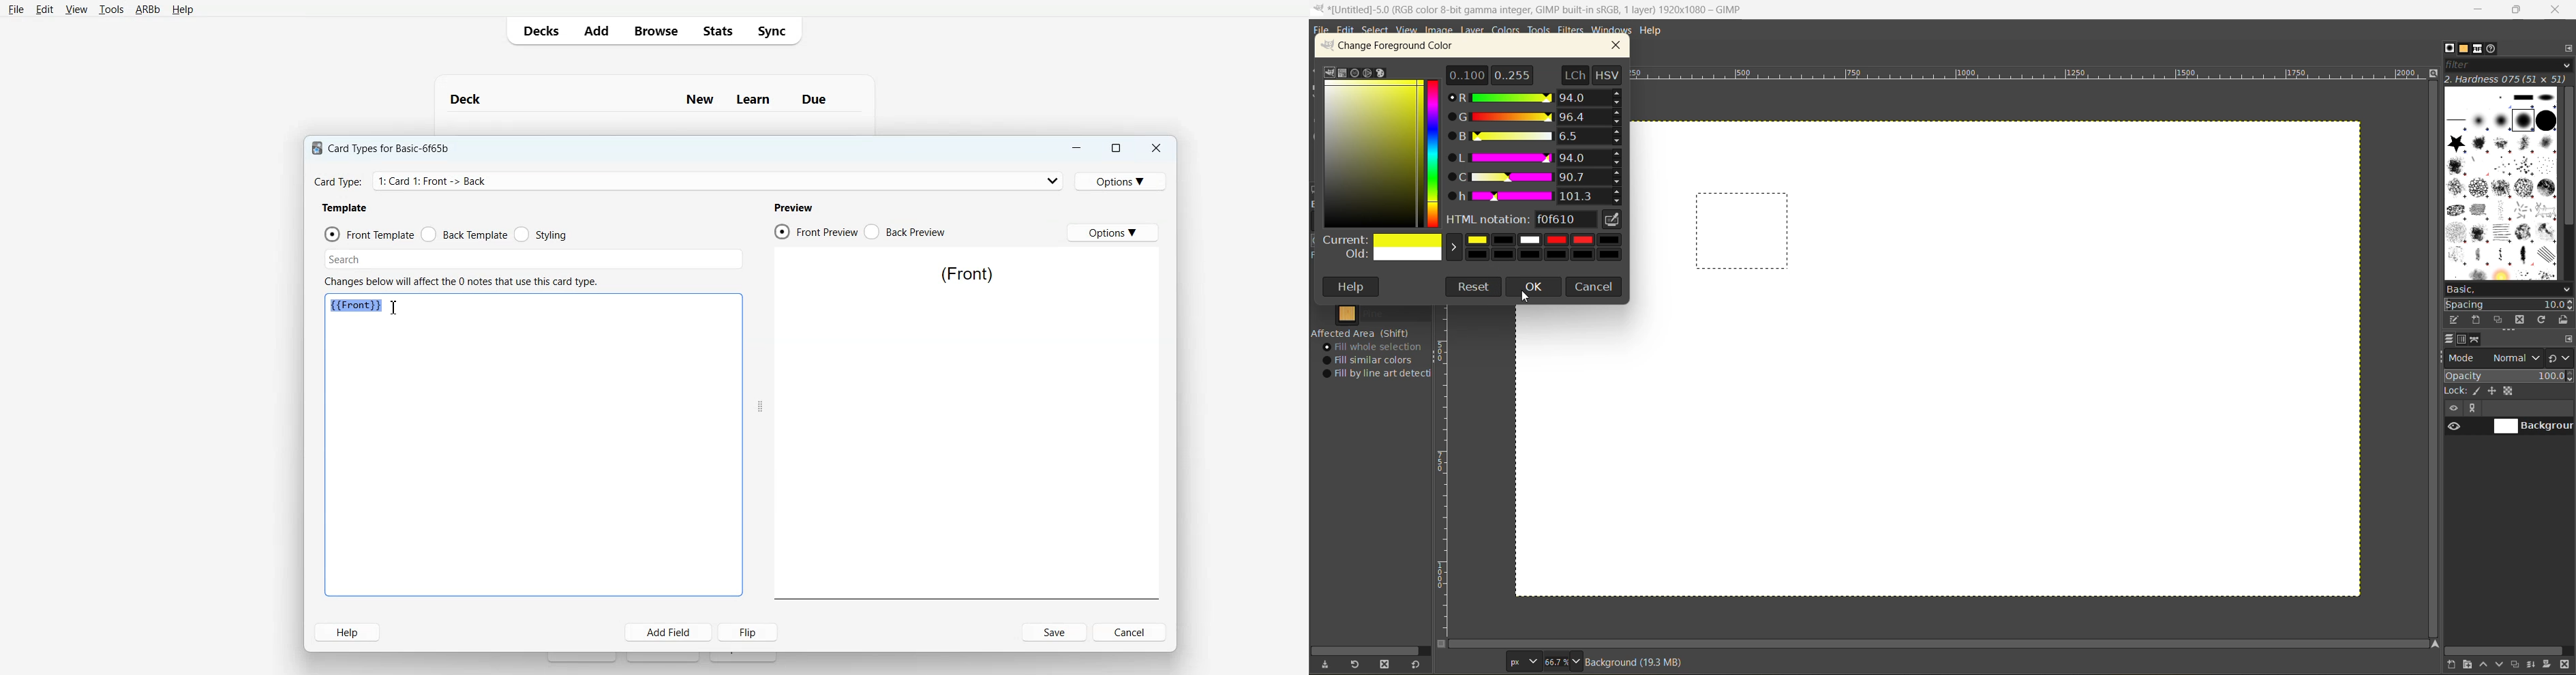  I want to click on Front Template, so click(369, 233).